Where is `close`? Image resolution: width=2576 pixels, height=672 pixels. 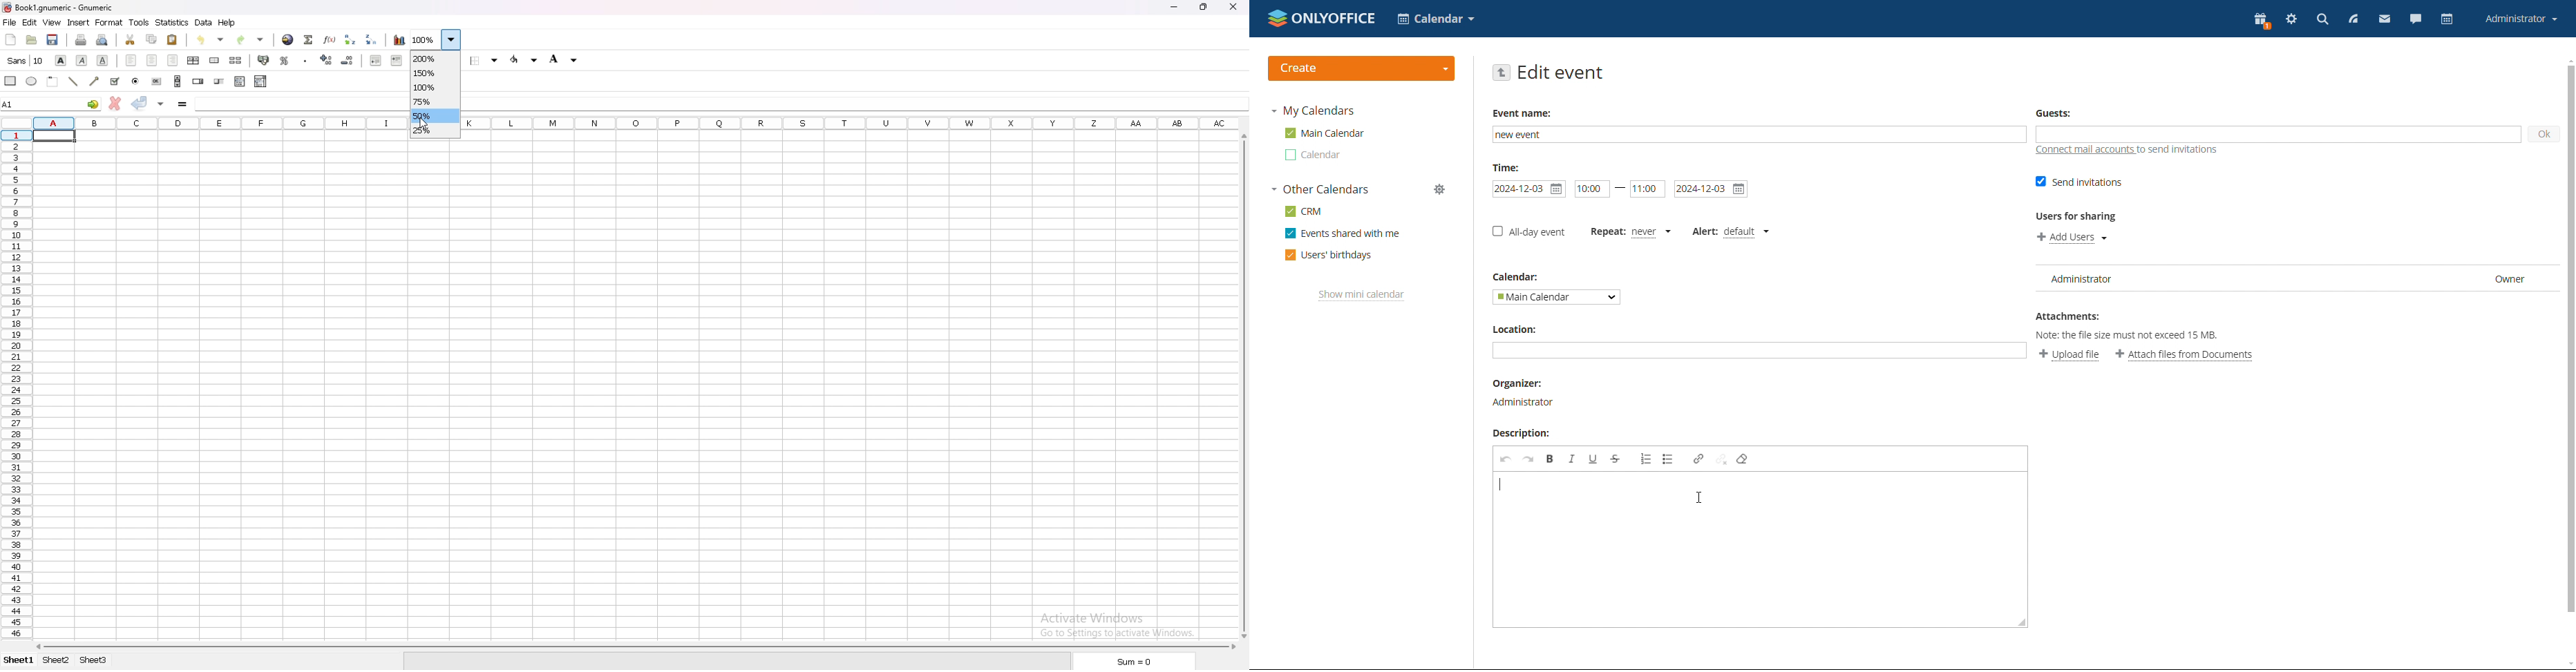 close is located at coordinates (1234, 7).